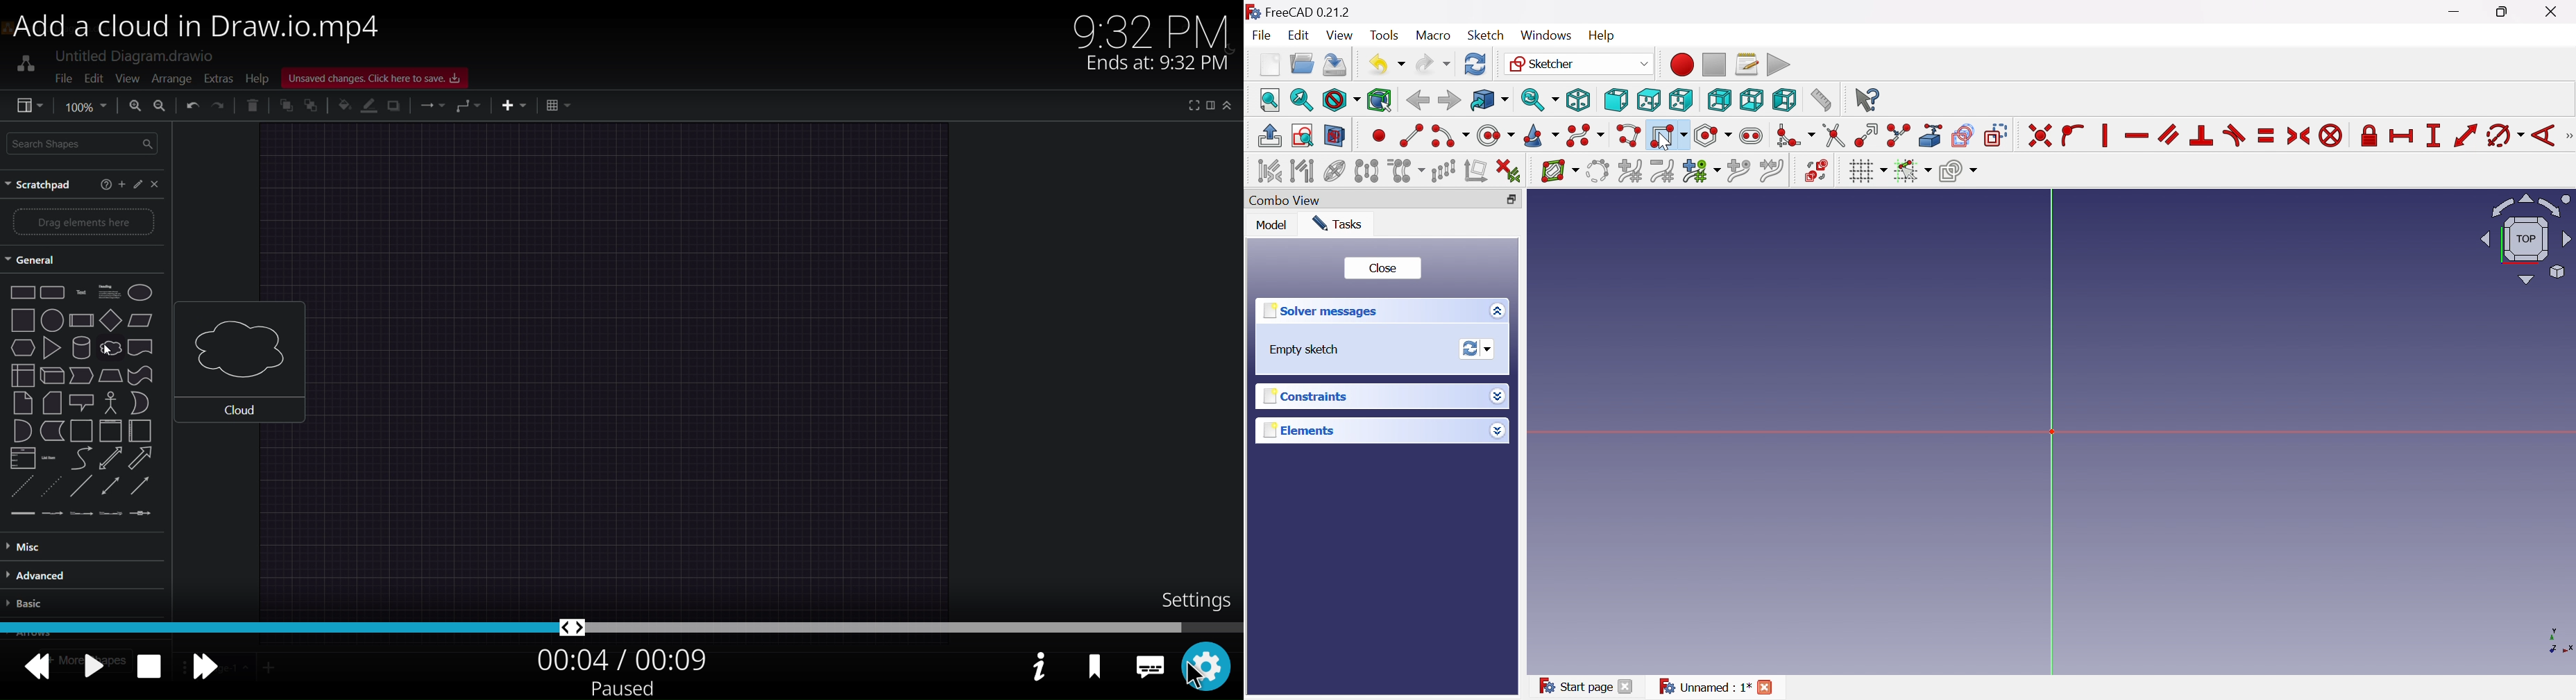  What do you see at coordinates (2299, 136) in the screenshot?
I see `Constrain symmertical` at bounding box center [2299, 136].